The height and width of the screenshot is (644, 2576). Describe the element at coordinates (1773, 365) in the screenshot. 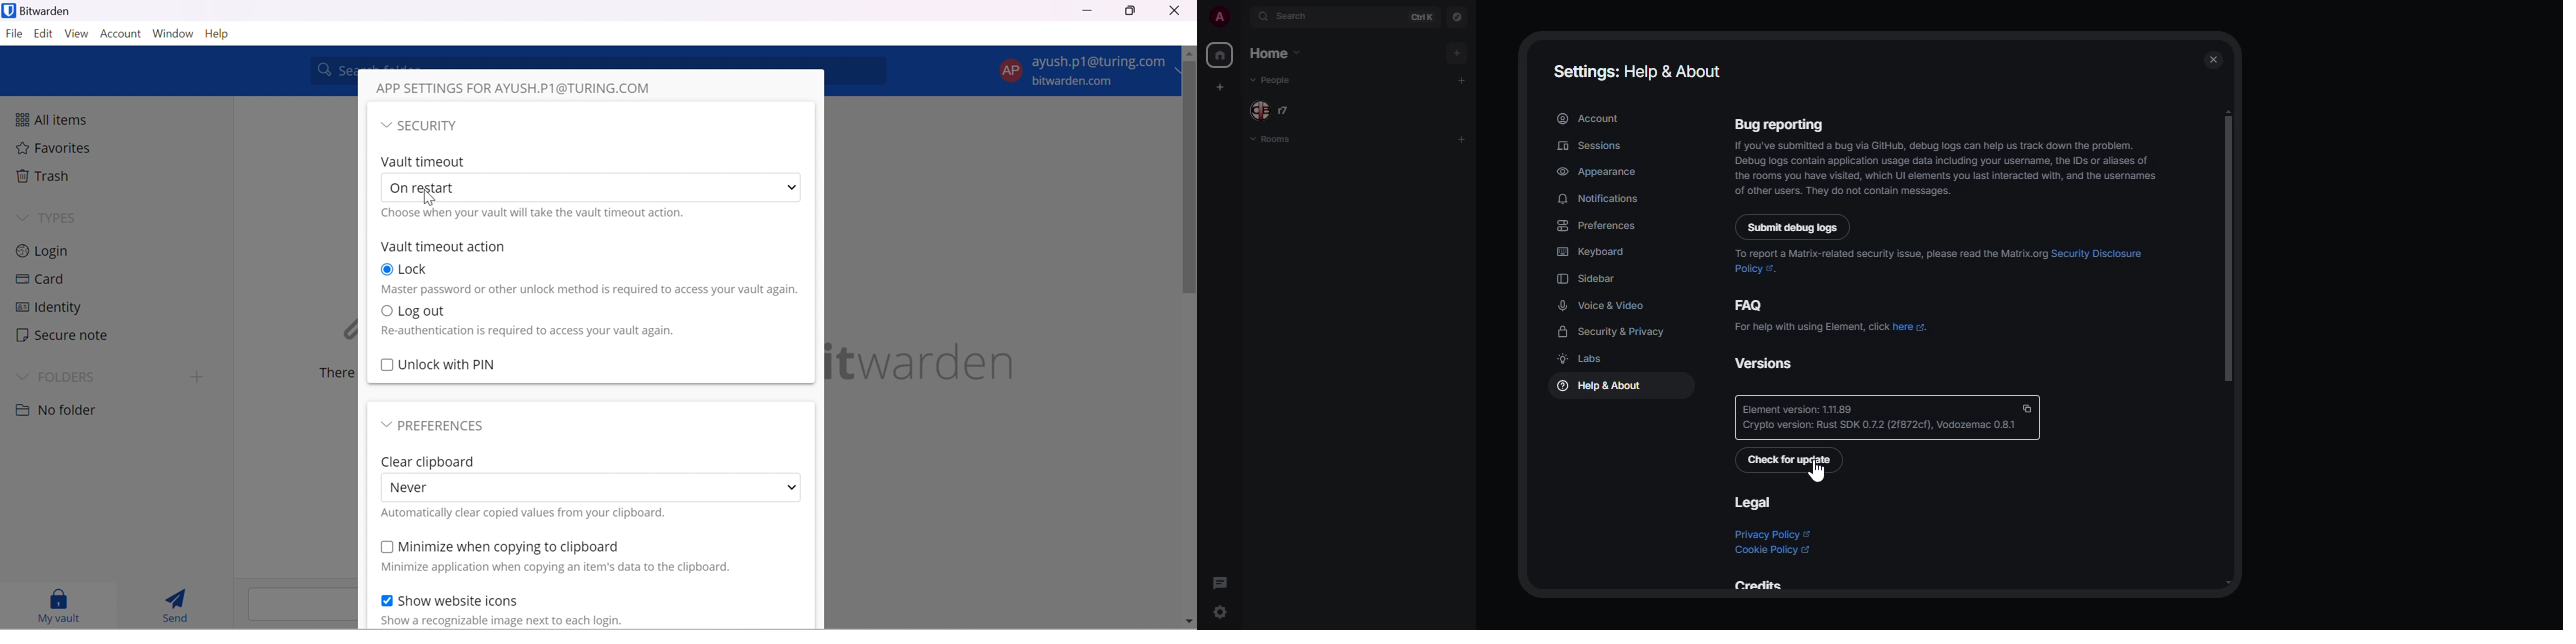

I see `versions` at that location.